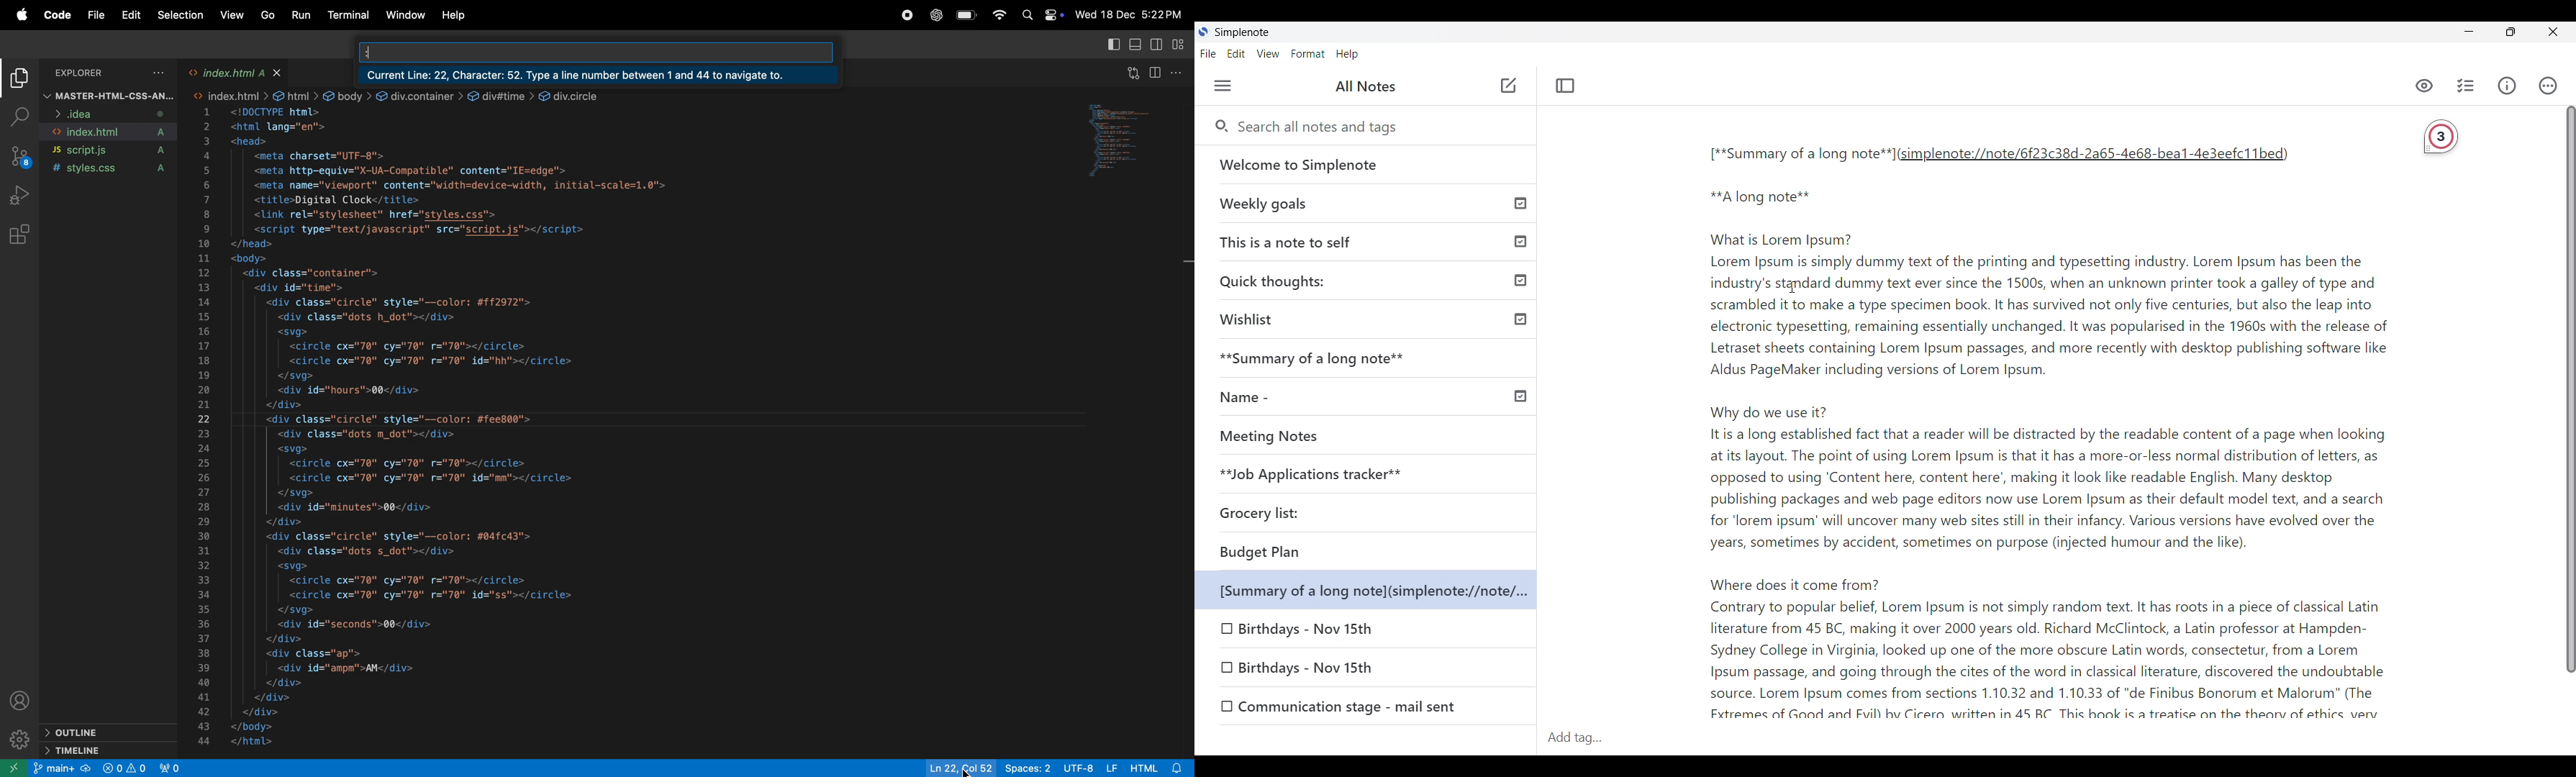  Describe the element at coordinates (1342, 671) in the screenshot. I see `Birthdays-Nov 15th` at that location.